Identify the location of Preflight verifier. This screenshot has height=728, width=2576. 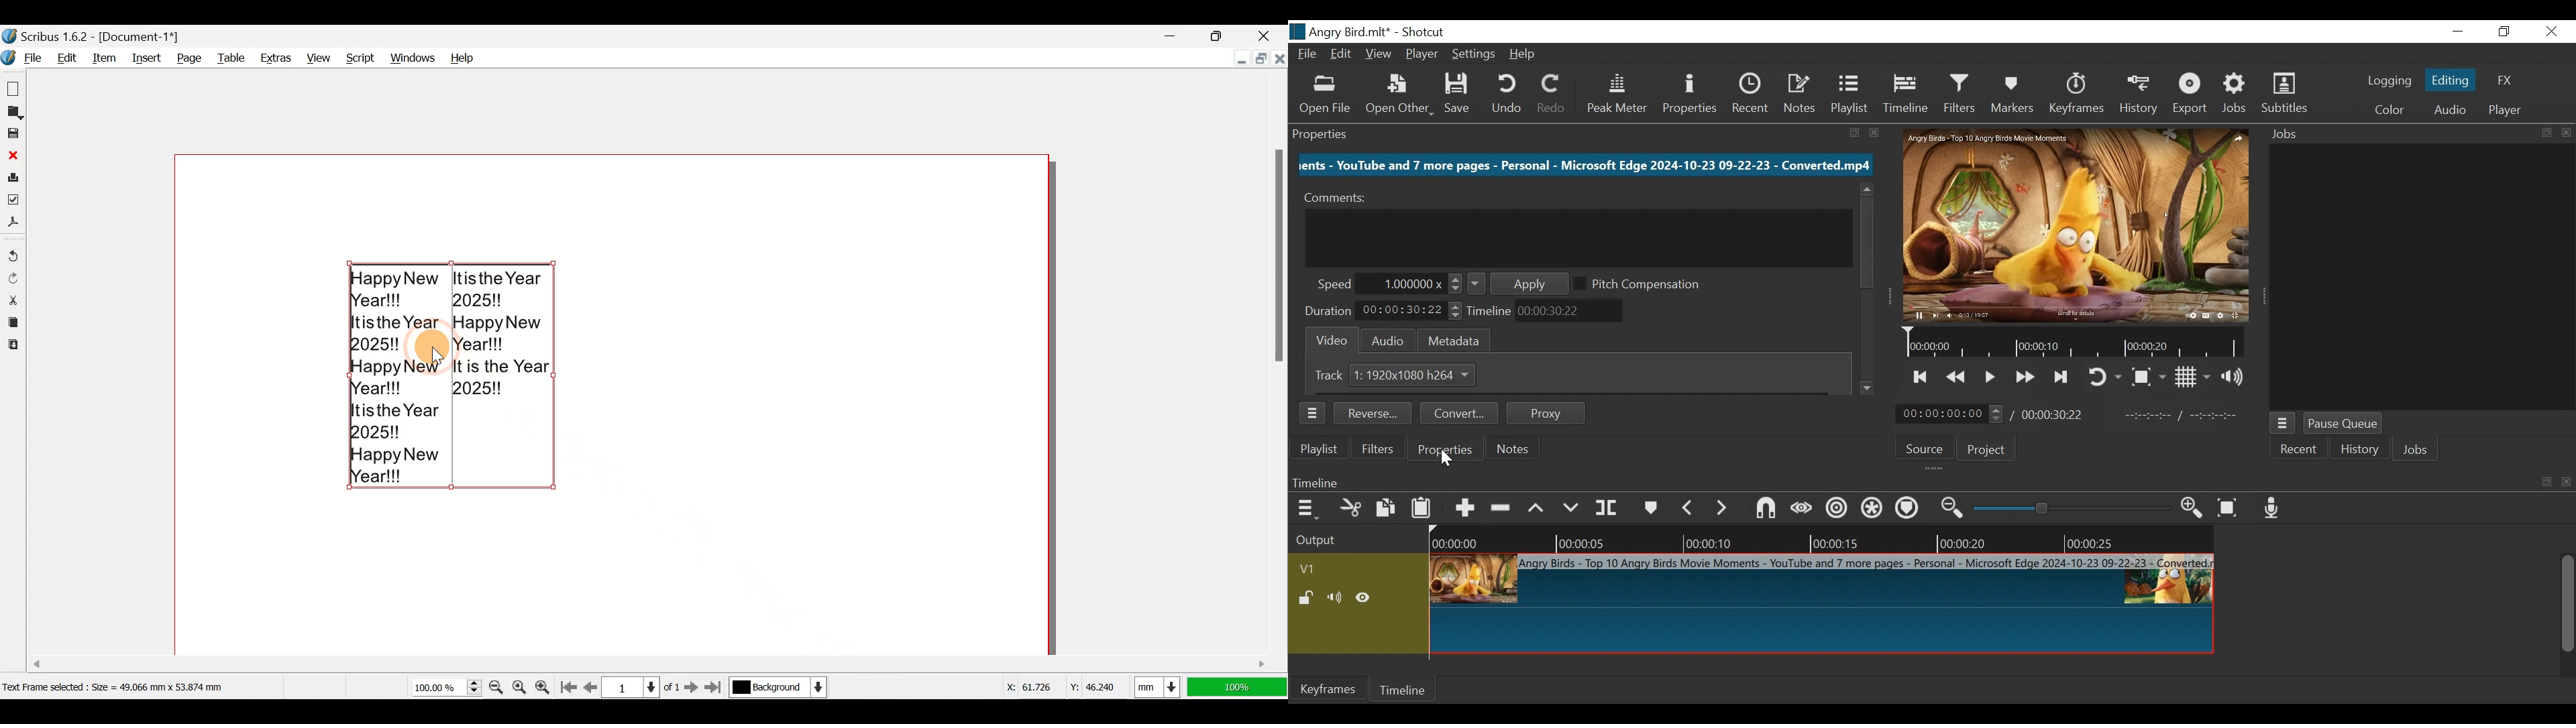
(15, 202).